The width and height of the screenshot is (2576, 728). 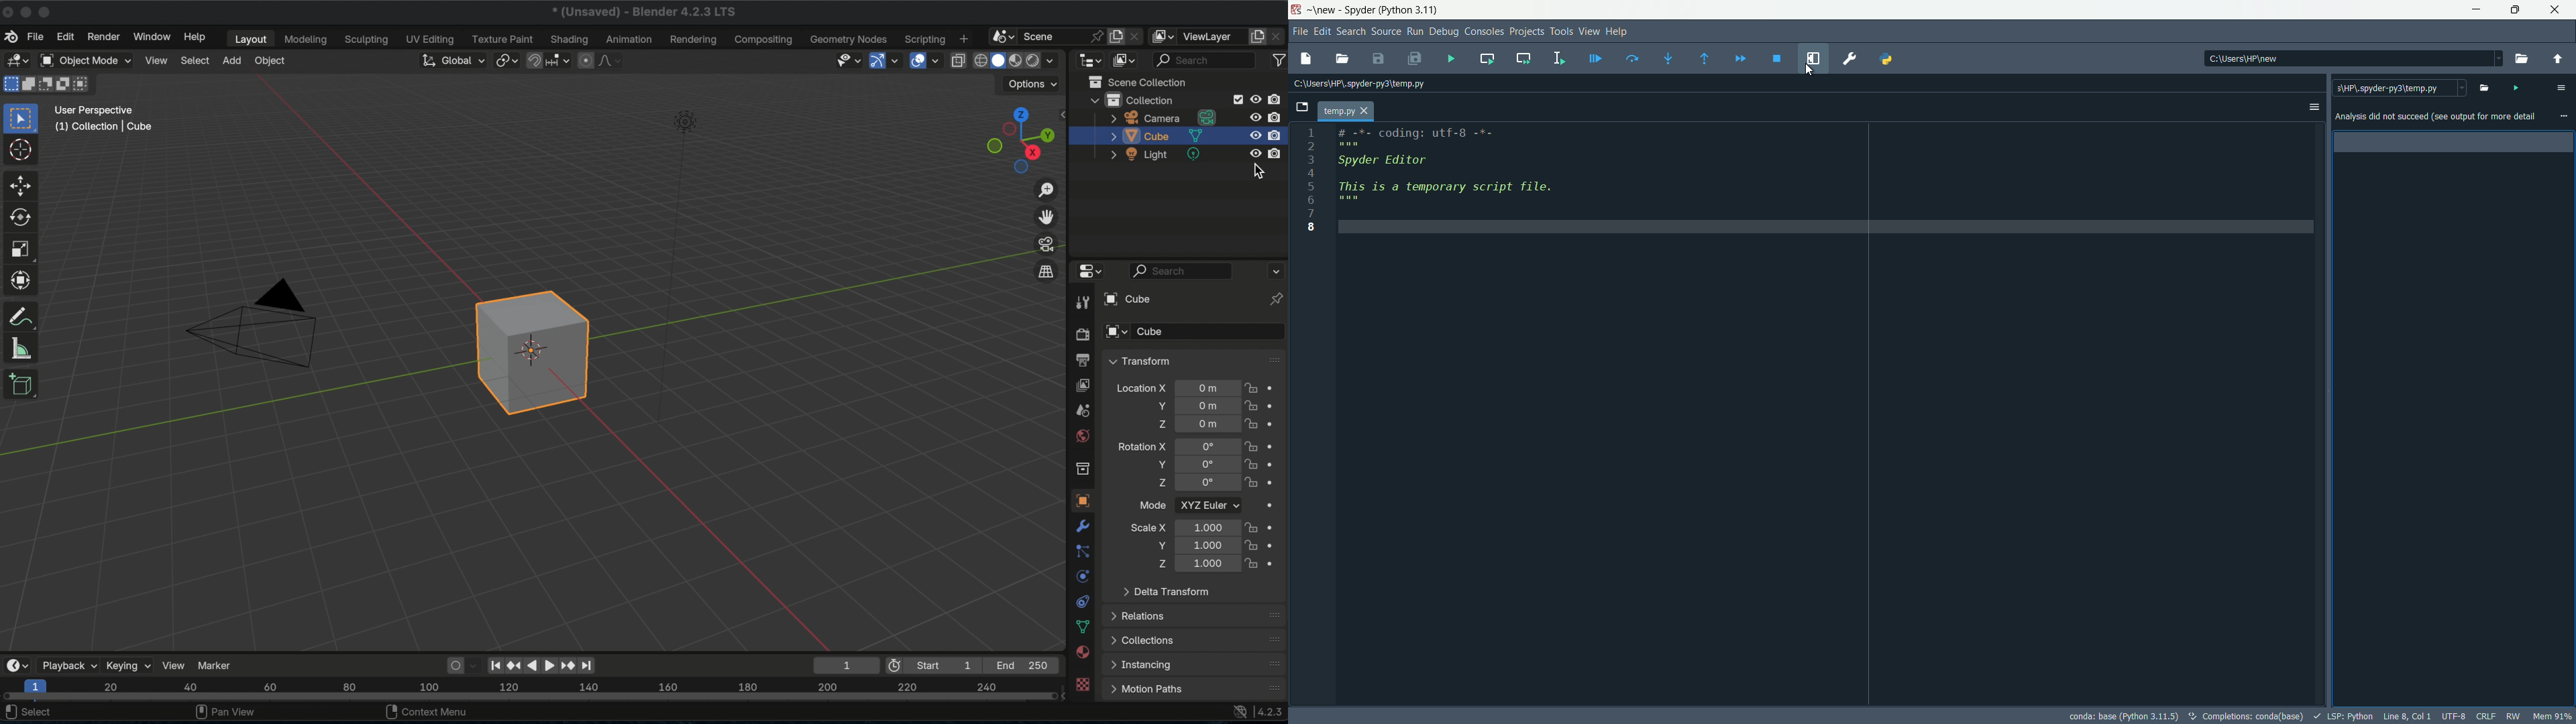 I want to click on parent directory, so click(x=2557, y=59).